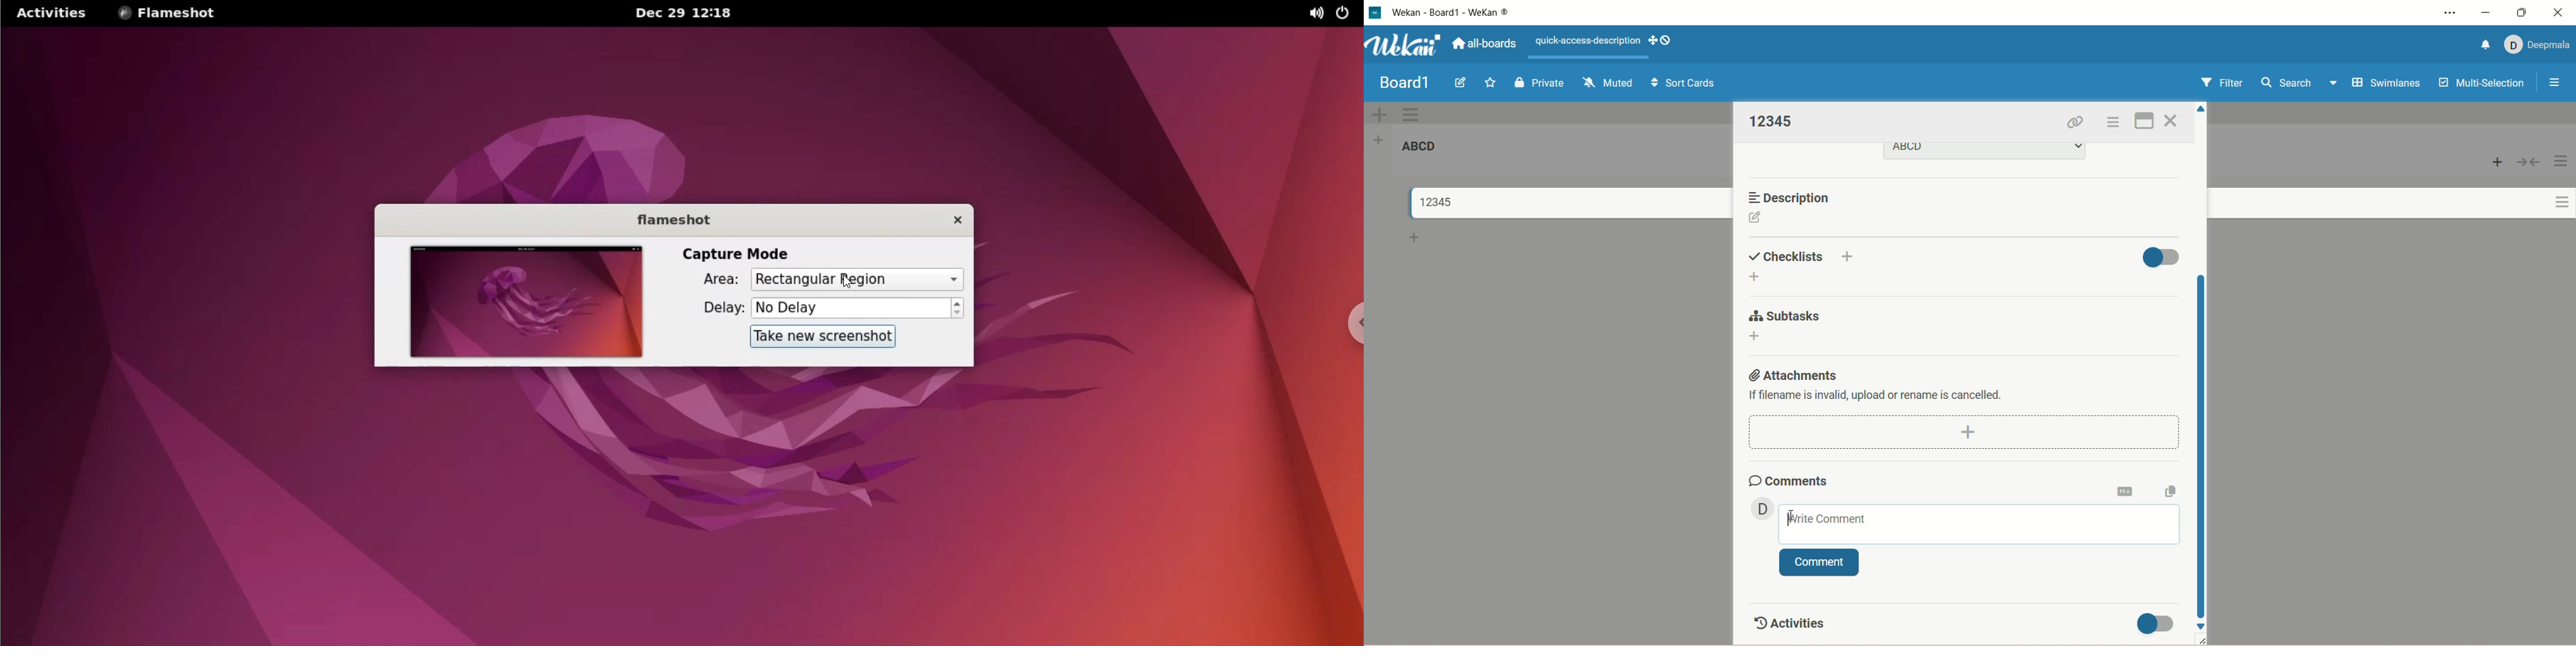 This screenshot has width=2576, height=672. What do you see at coordinates (2481, 44) in the screenshot?
I see `notification` at bounding box center [2481, 44].